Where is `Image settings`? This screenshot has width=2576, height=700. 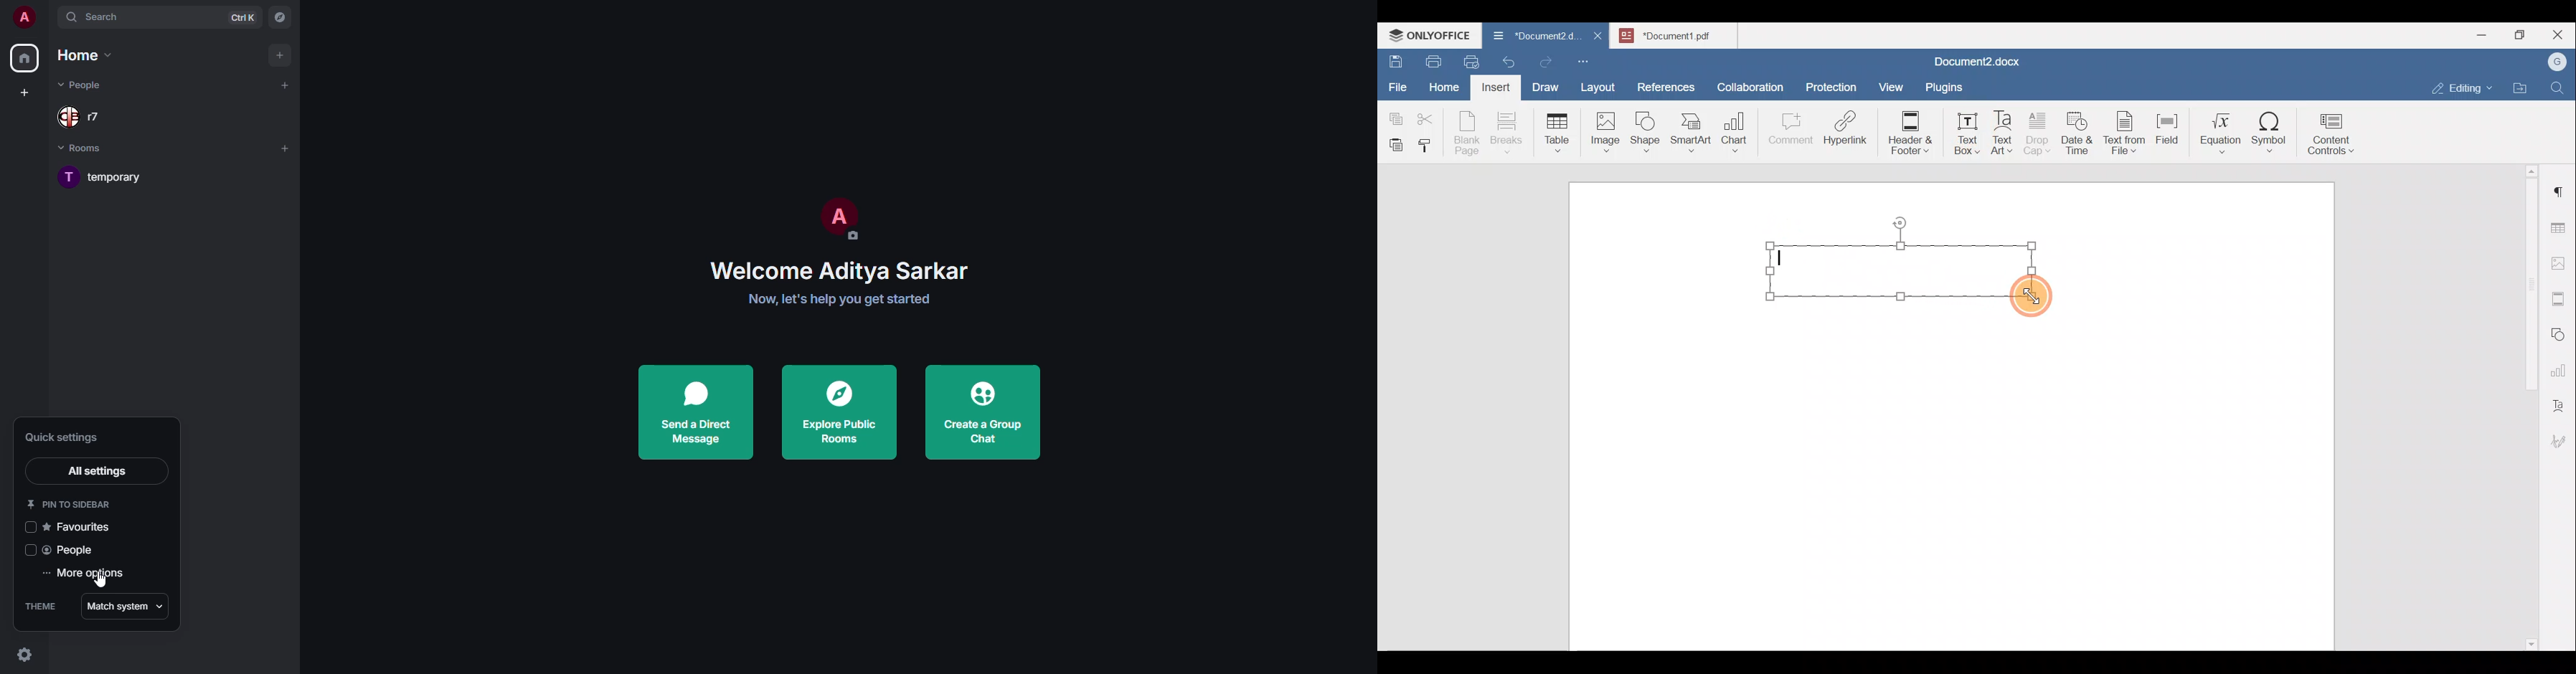
Image settings is located at coordinates (2560, 262).